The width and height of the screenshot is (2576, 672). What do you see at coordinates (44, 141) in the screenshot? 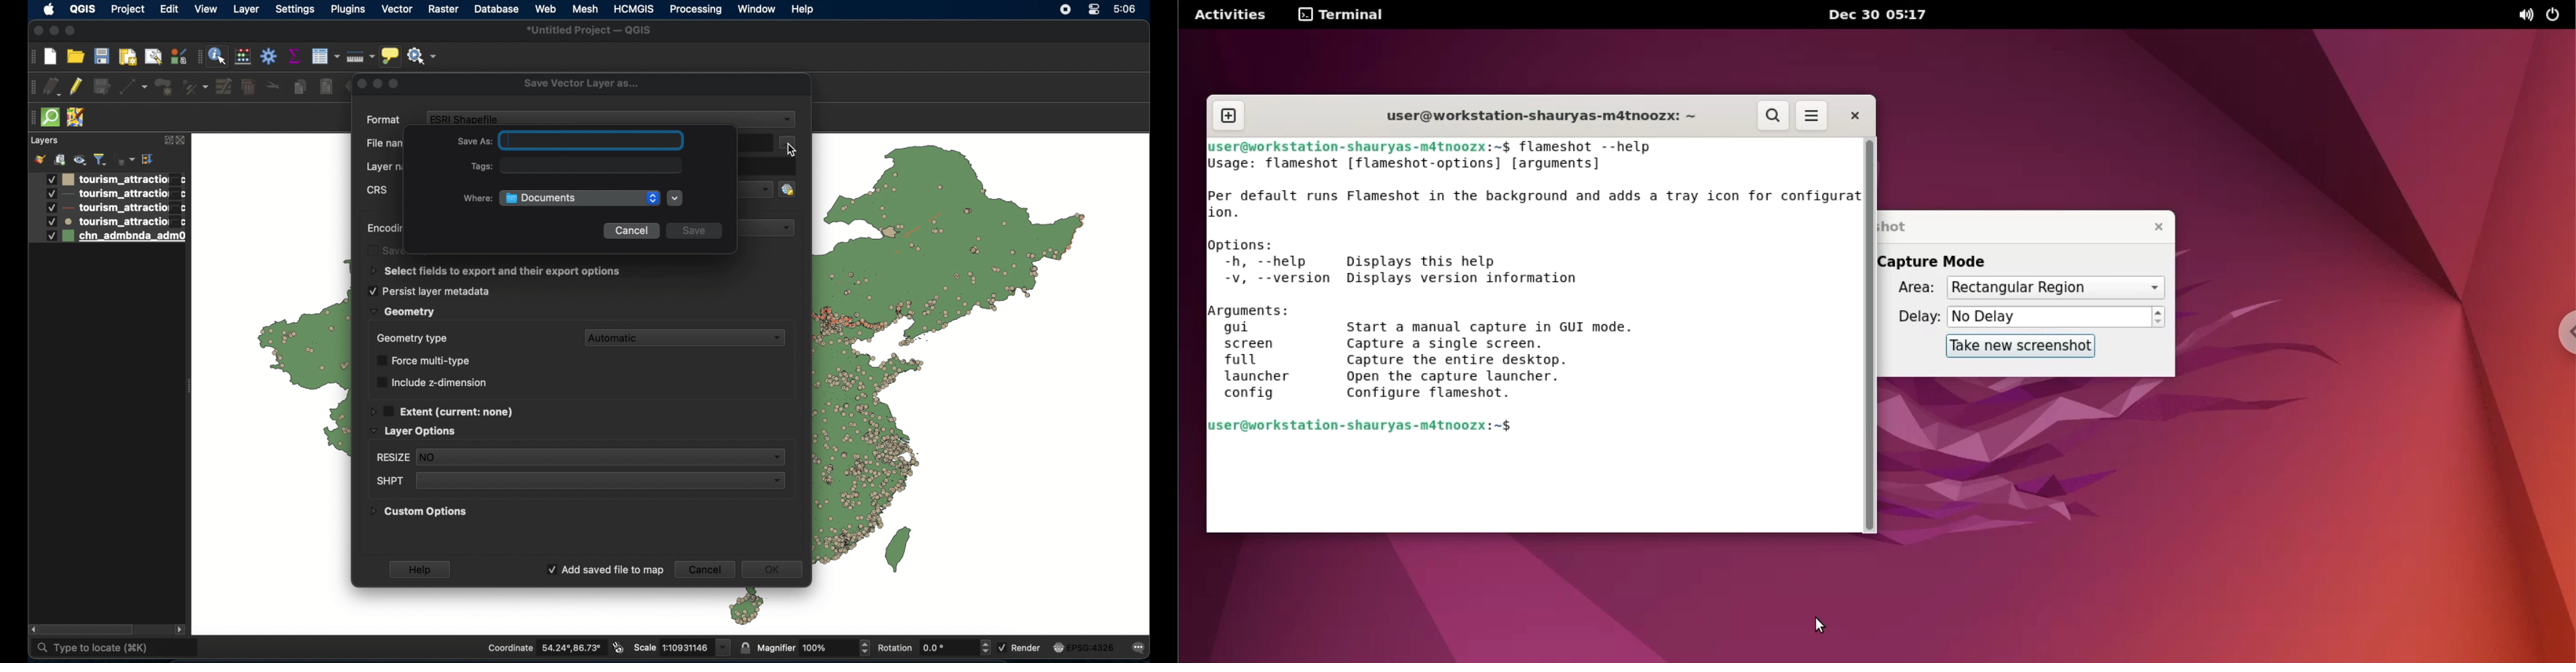
I see `layer` at bounding box center [44, 141].